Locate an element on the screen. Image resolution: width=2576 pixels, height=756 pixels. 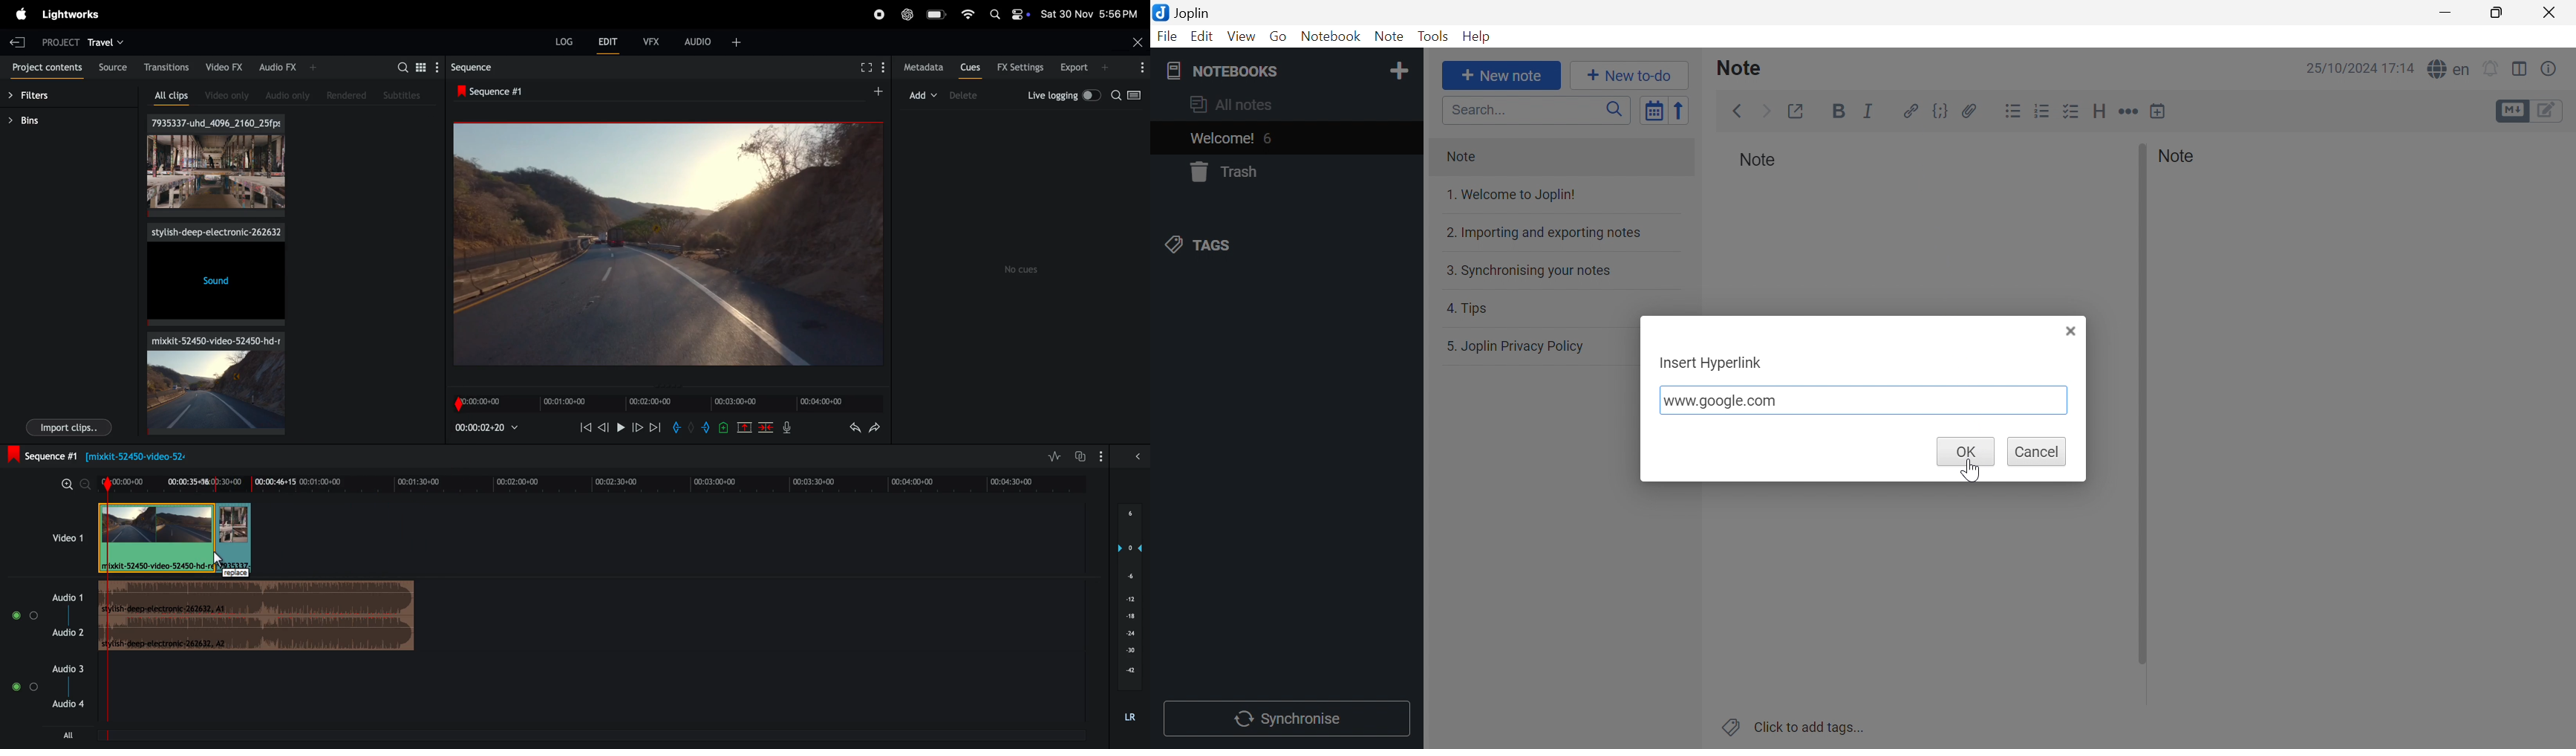
All notes is located at coordinates (1286, 106).